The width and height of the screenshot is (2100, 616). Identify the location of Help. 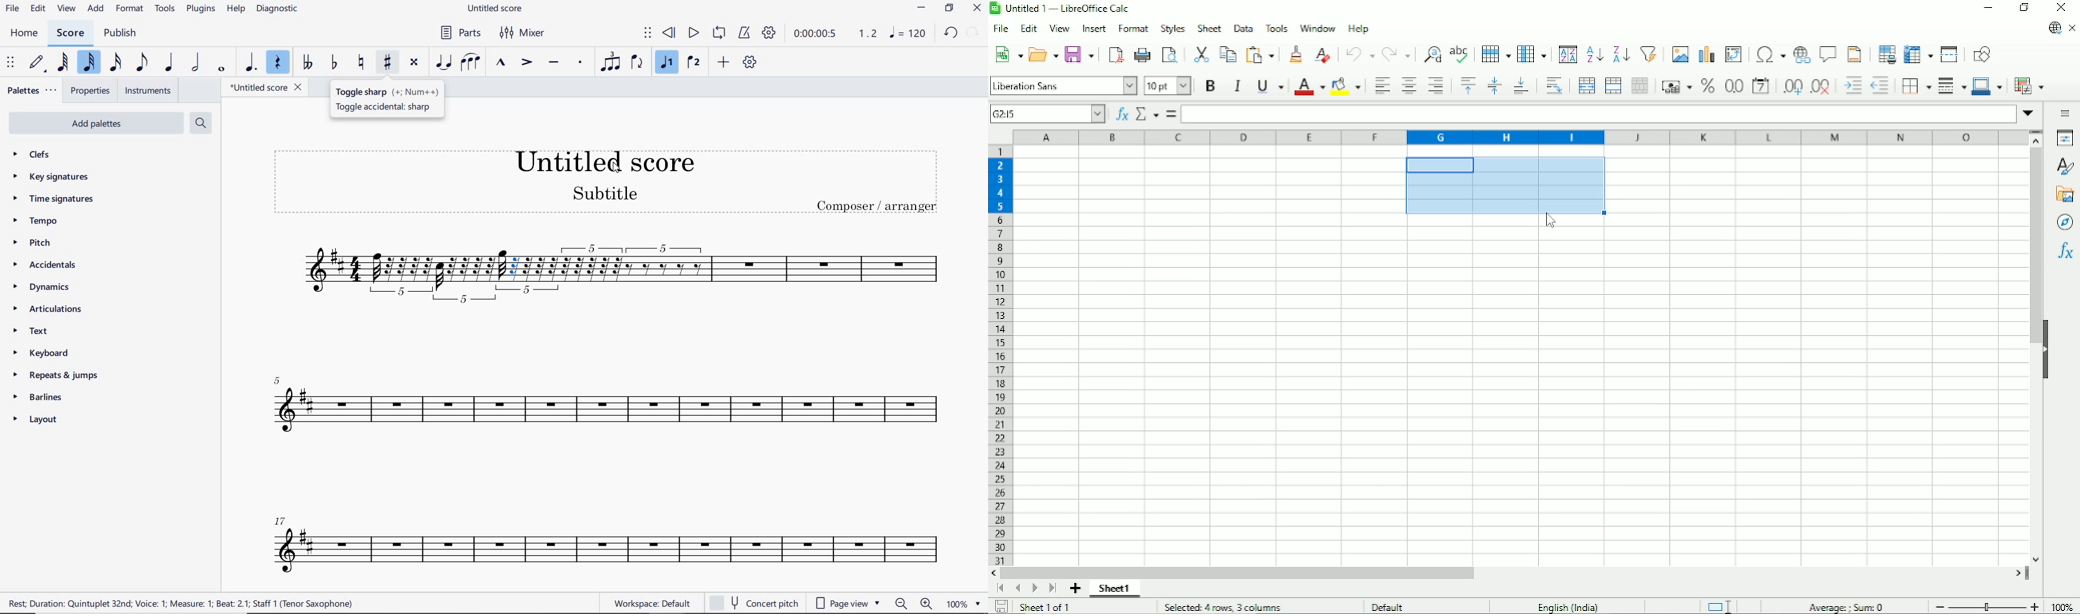
(1359, 29).